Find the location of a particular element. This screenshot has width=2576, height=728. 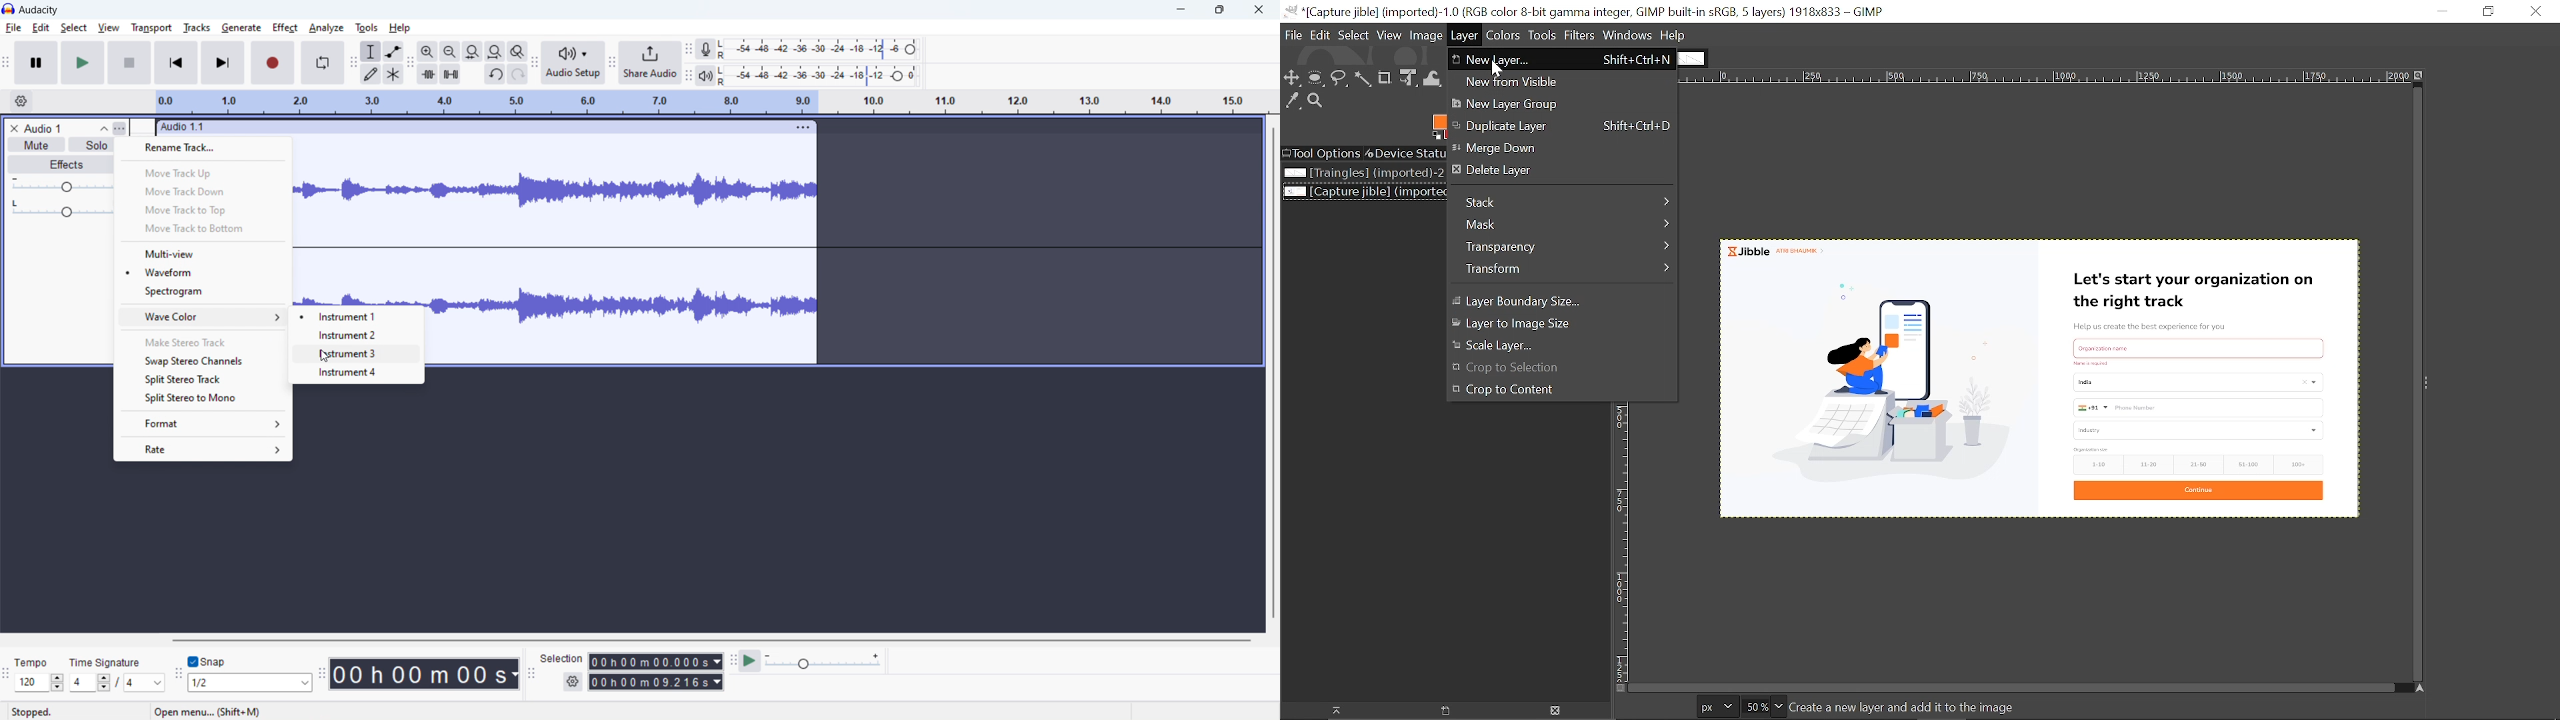

fit selection to width is located at coordinates (473, 51).